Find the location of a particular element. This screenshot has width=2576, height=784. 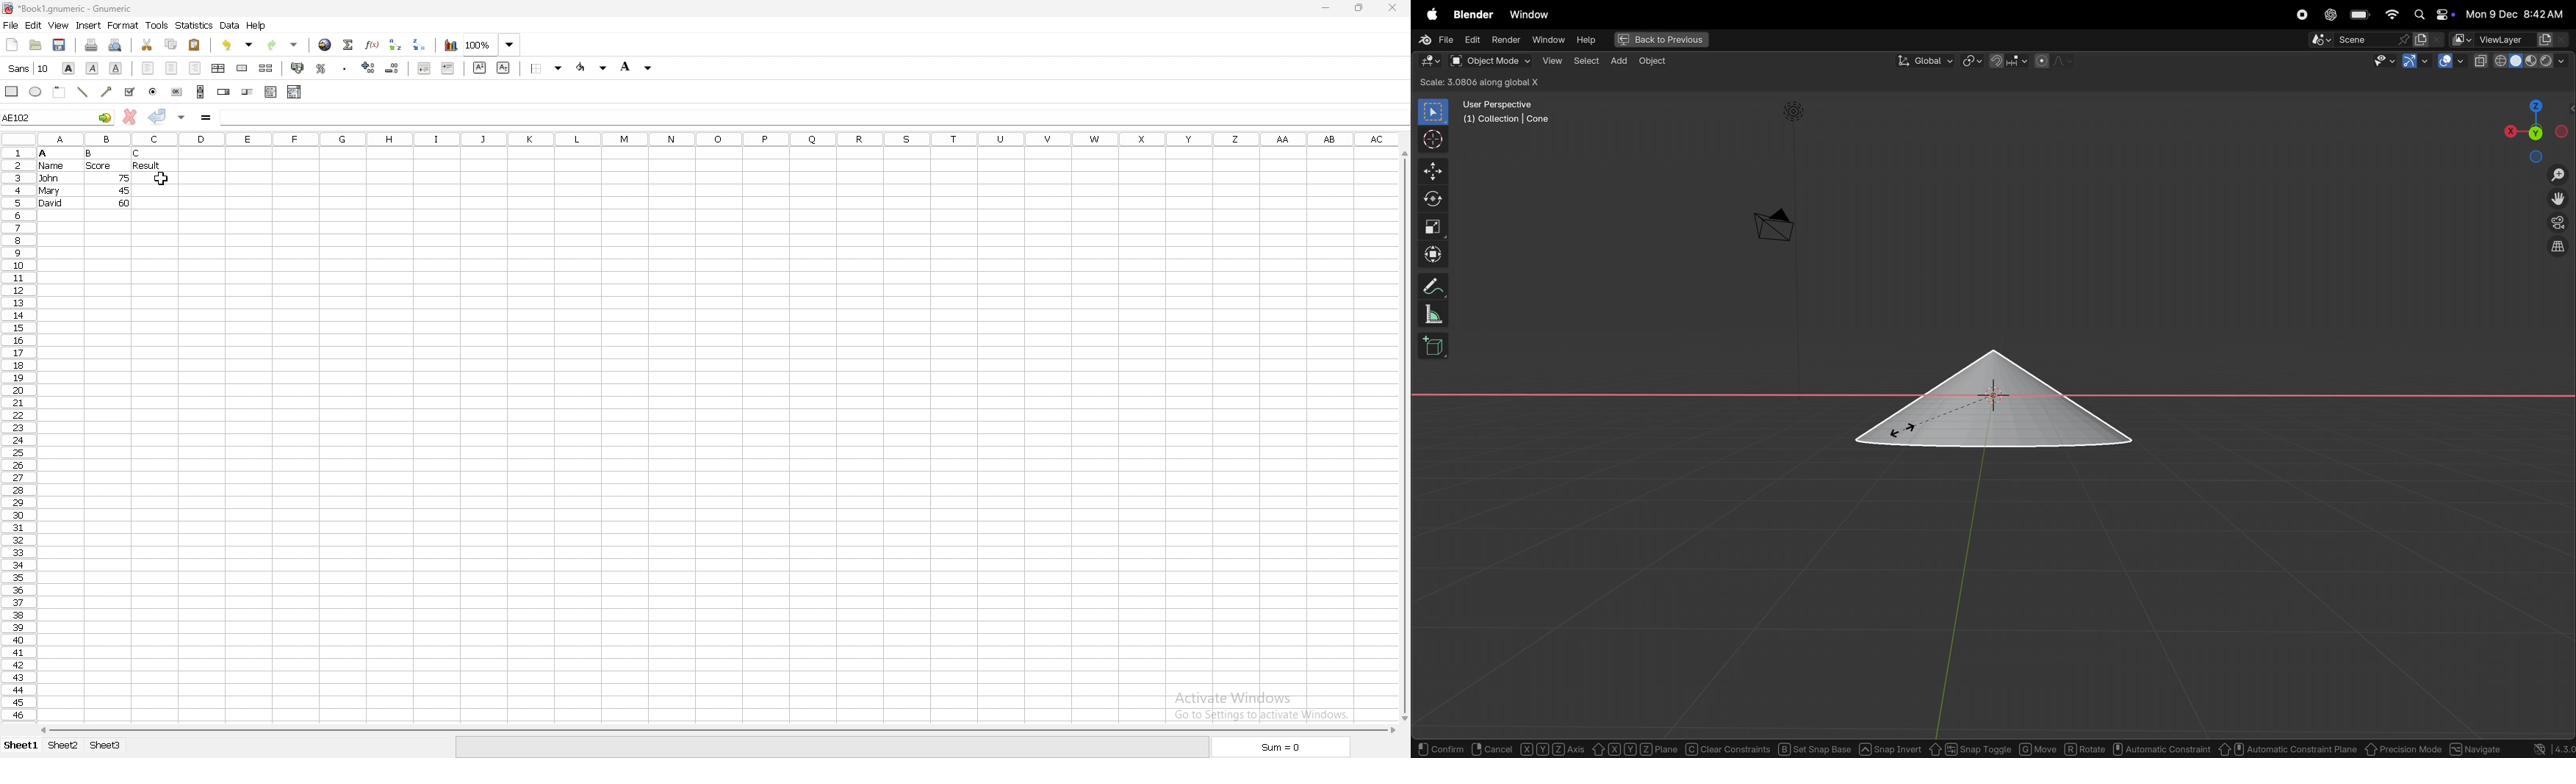

File is located at coordinates (1435, 38).